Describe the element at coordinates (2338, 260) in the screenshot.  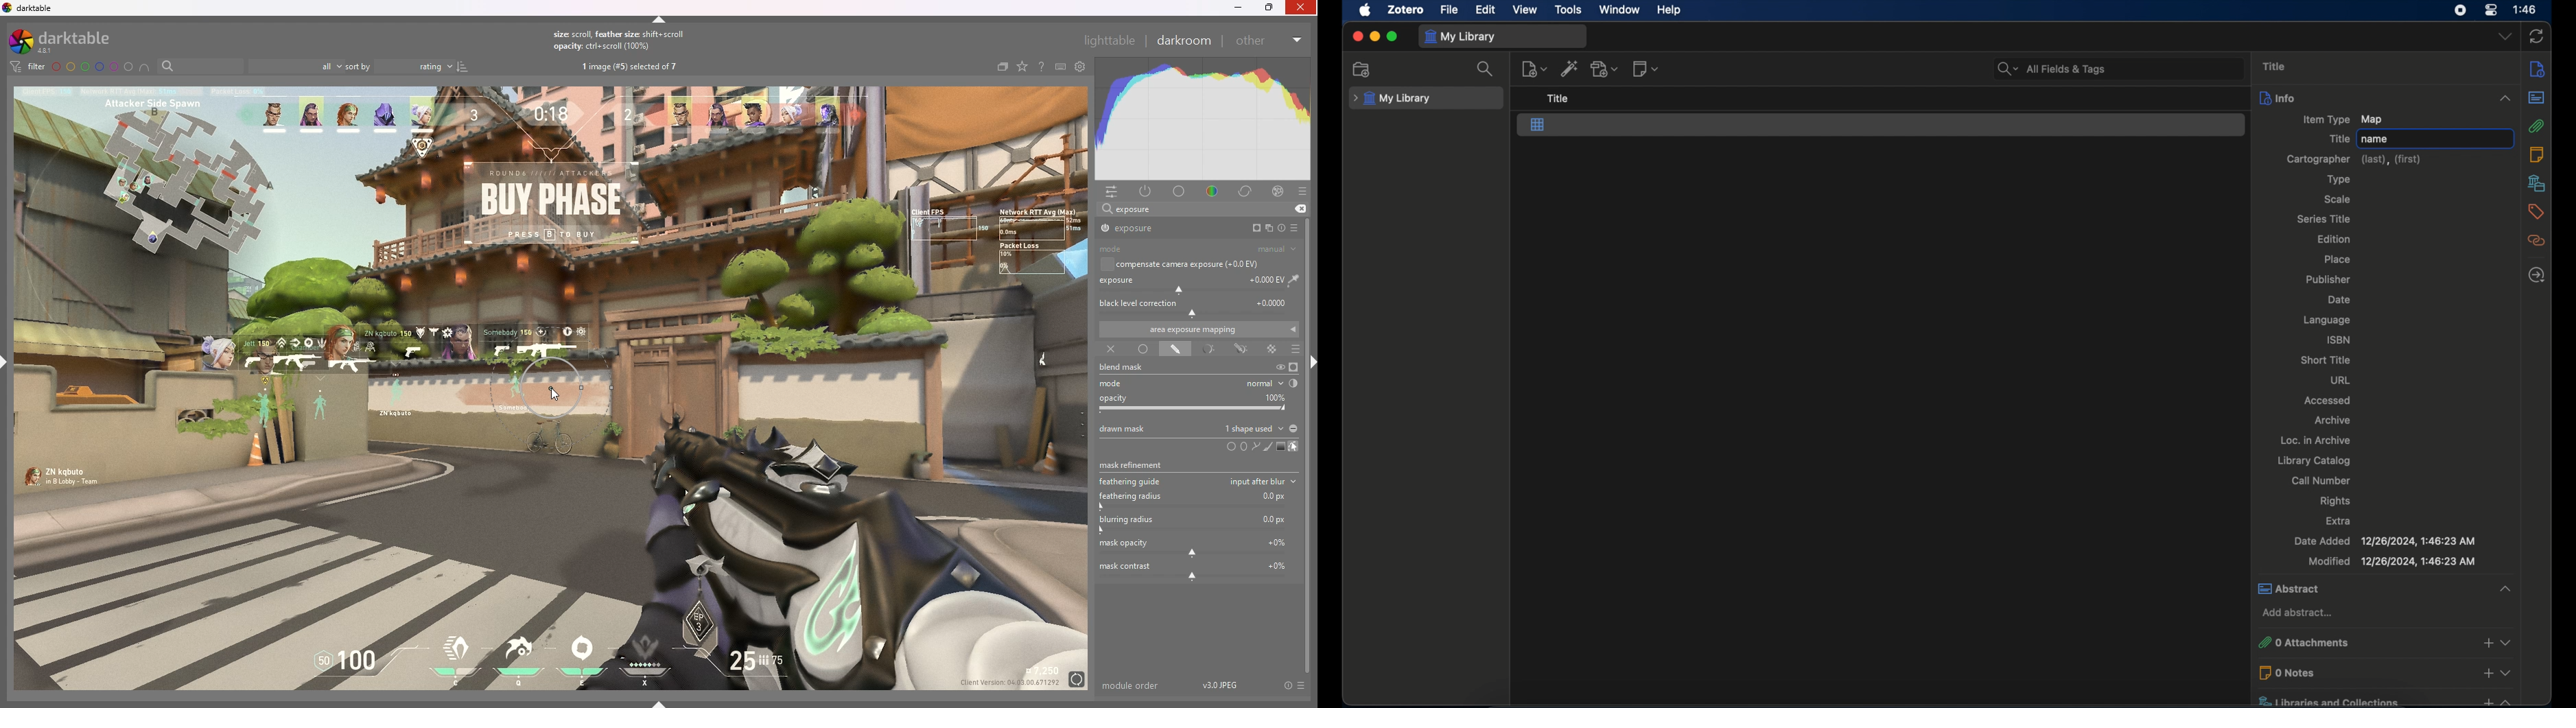
I see `place` at that location.